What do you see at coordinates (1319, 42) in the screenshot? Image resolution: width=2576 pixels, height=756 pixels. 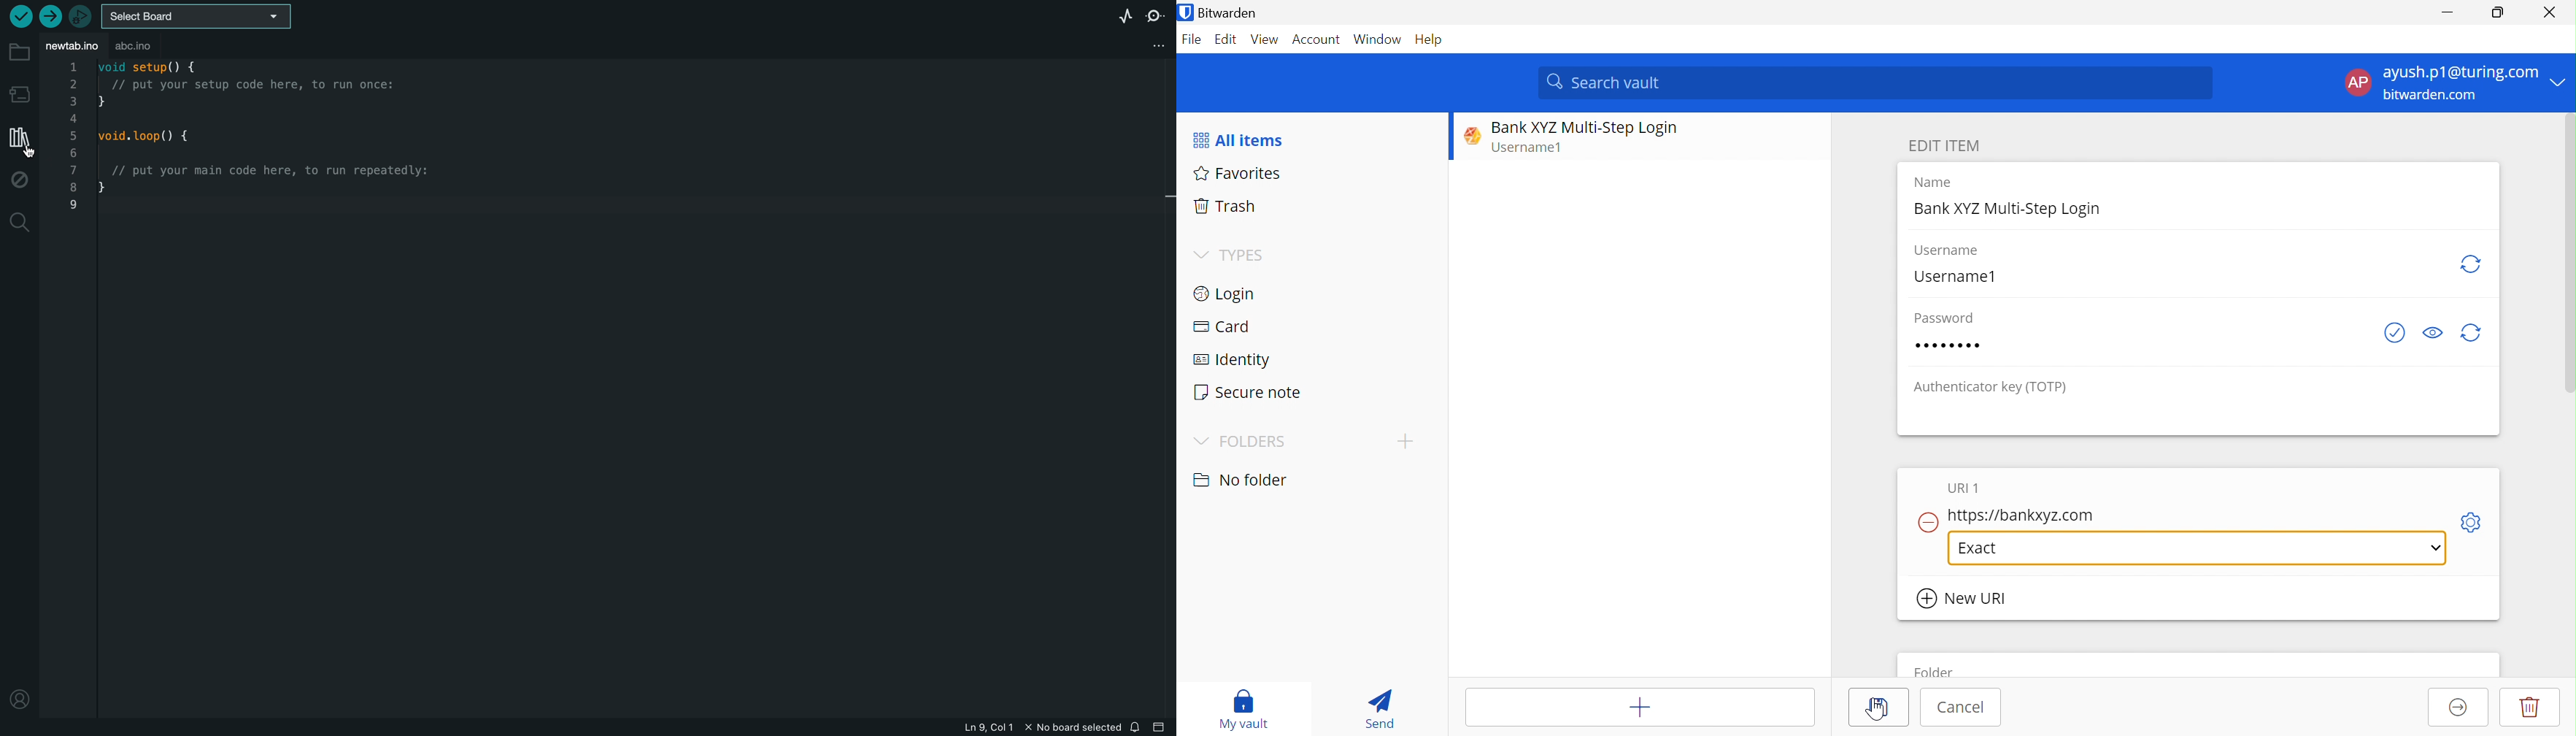 I see `Account` at bounding box center [1319, 42].